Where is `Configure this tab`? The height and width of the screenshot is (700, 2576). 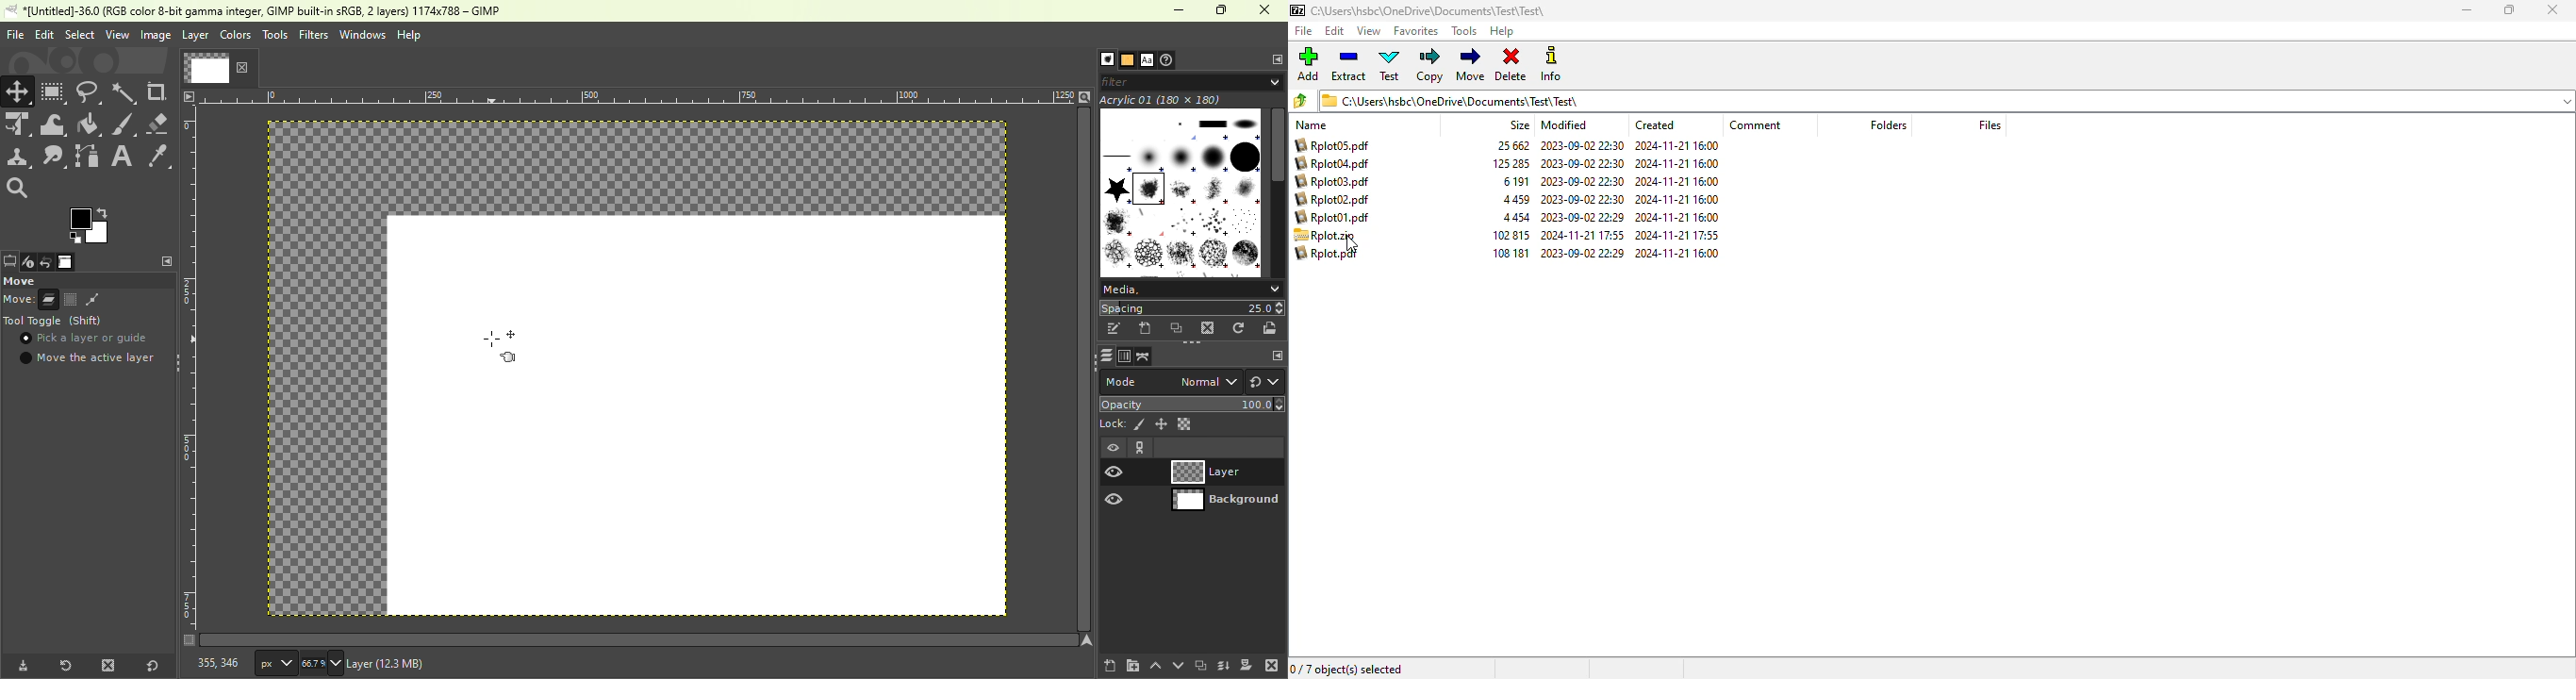
Configure this tab is located at coordinates (164, 261).